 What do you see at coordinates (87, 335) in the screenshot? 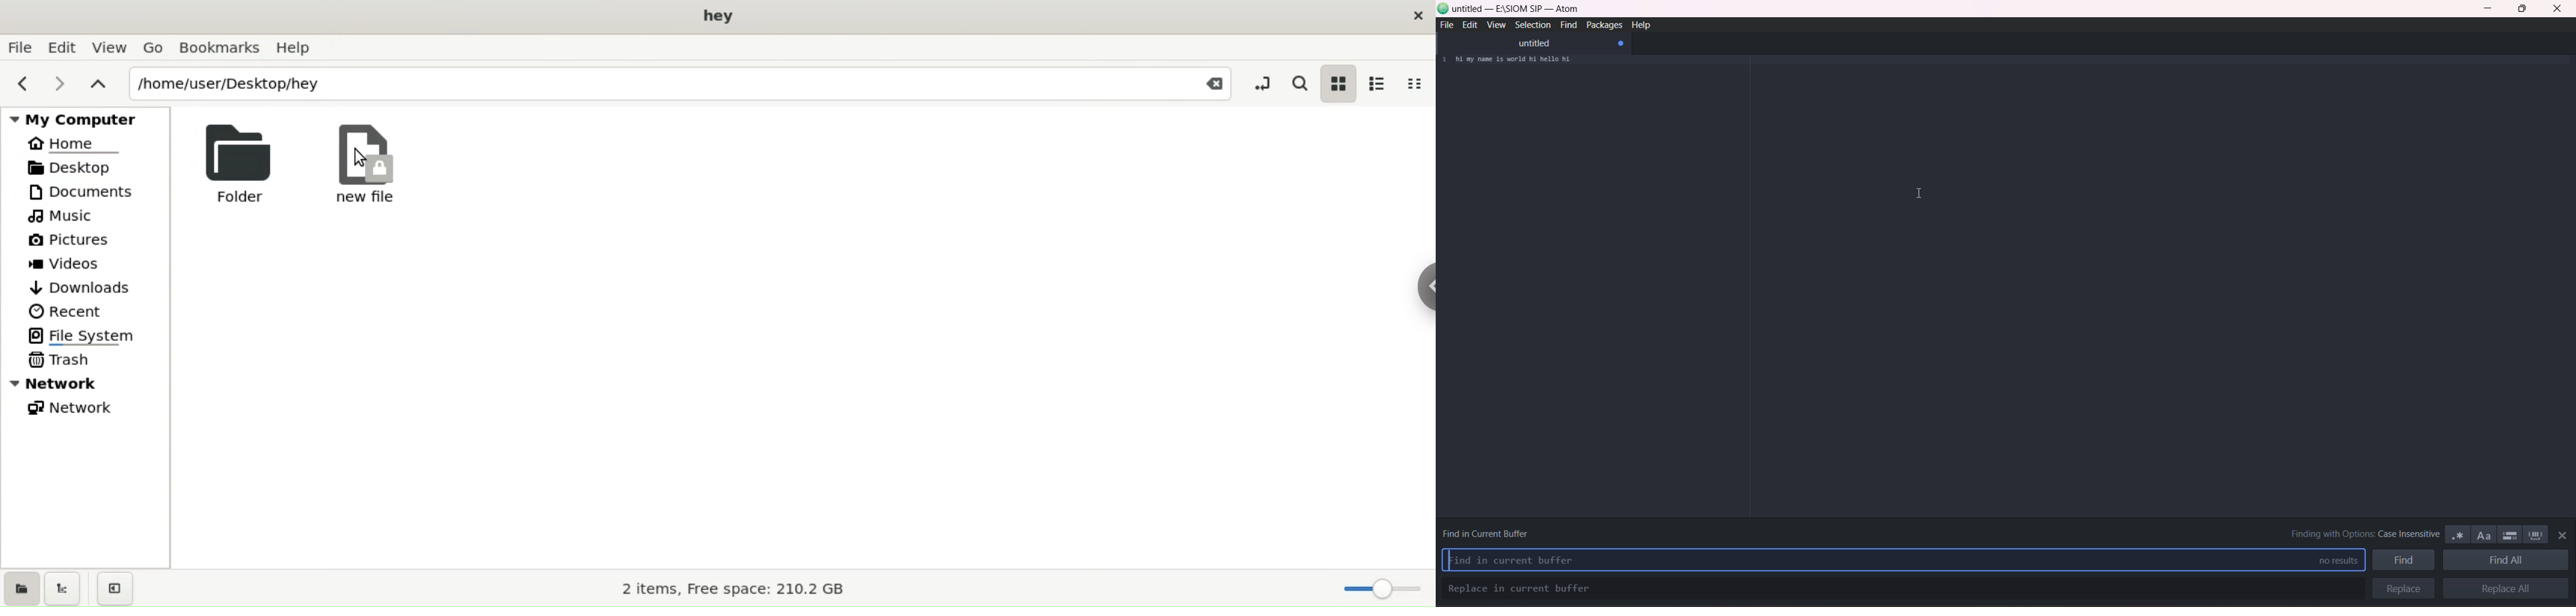
I see `File System` at bounding box center [87, 335].